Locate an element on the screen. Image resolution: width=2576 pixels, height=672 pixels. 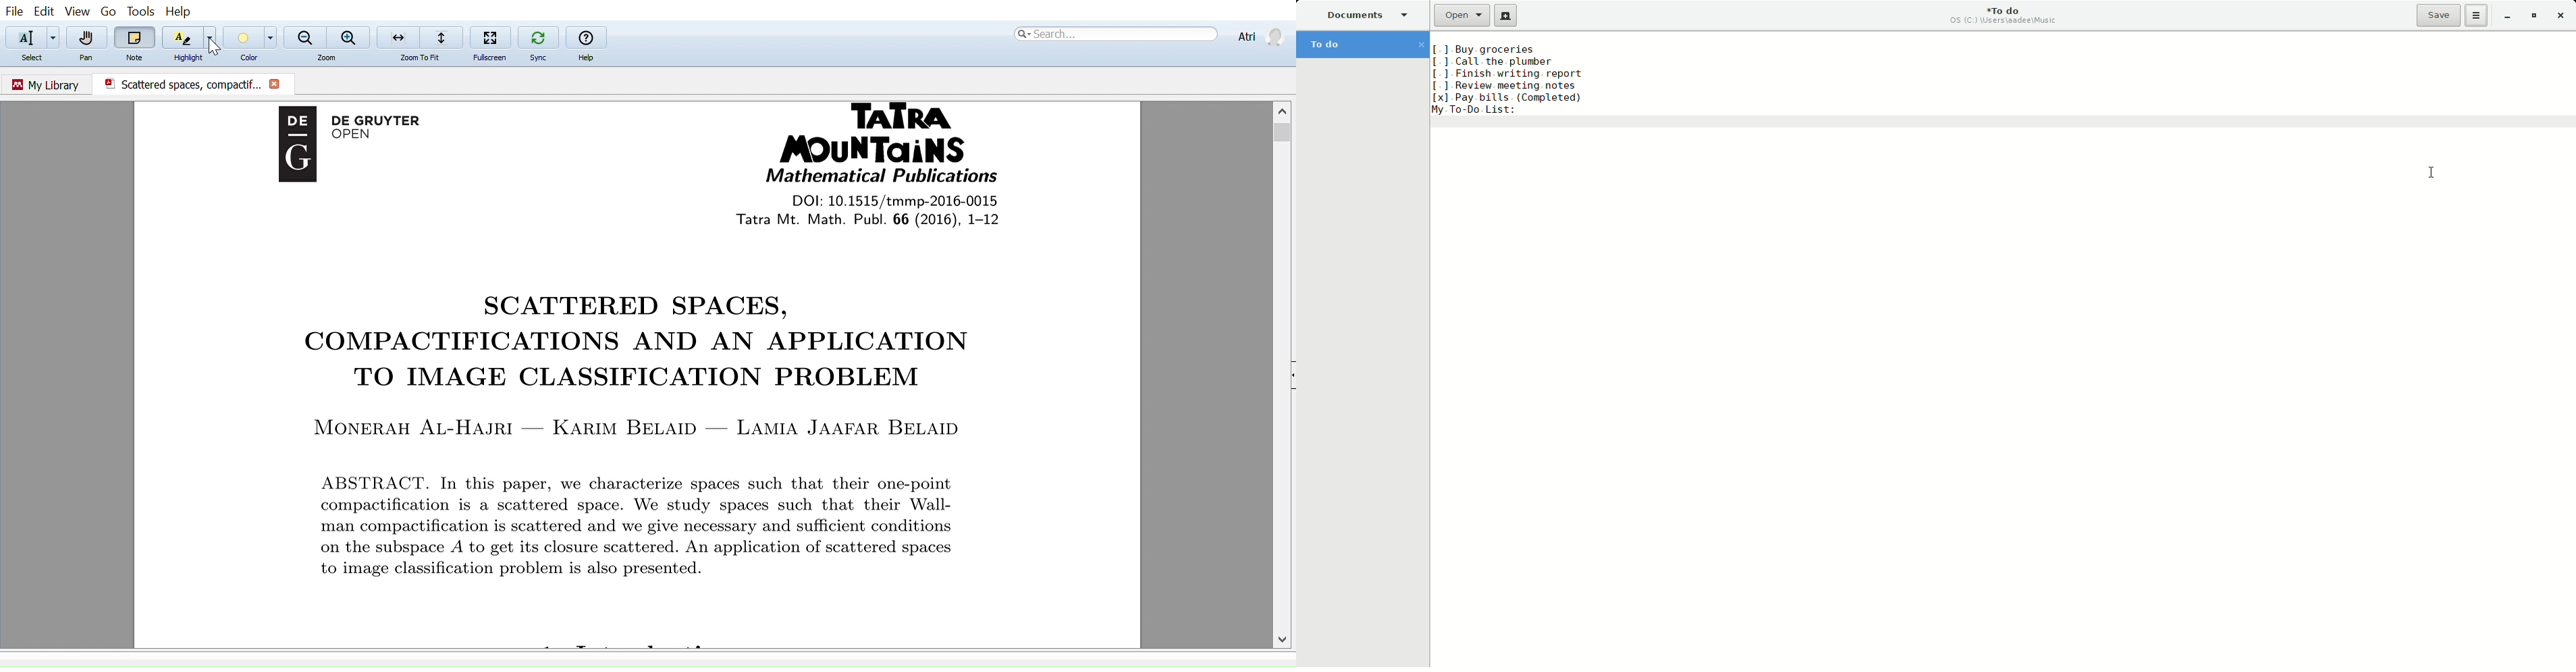
Profile is located at coordinates (1258, 35).